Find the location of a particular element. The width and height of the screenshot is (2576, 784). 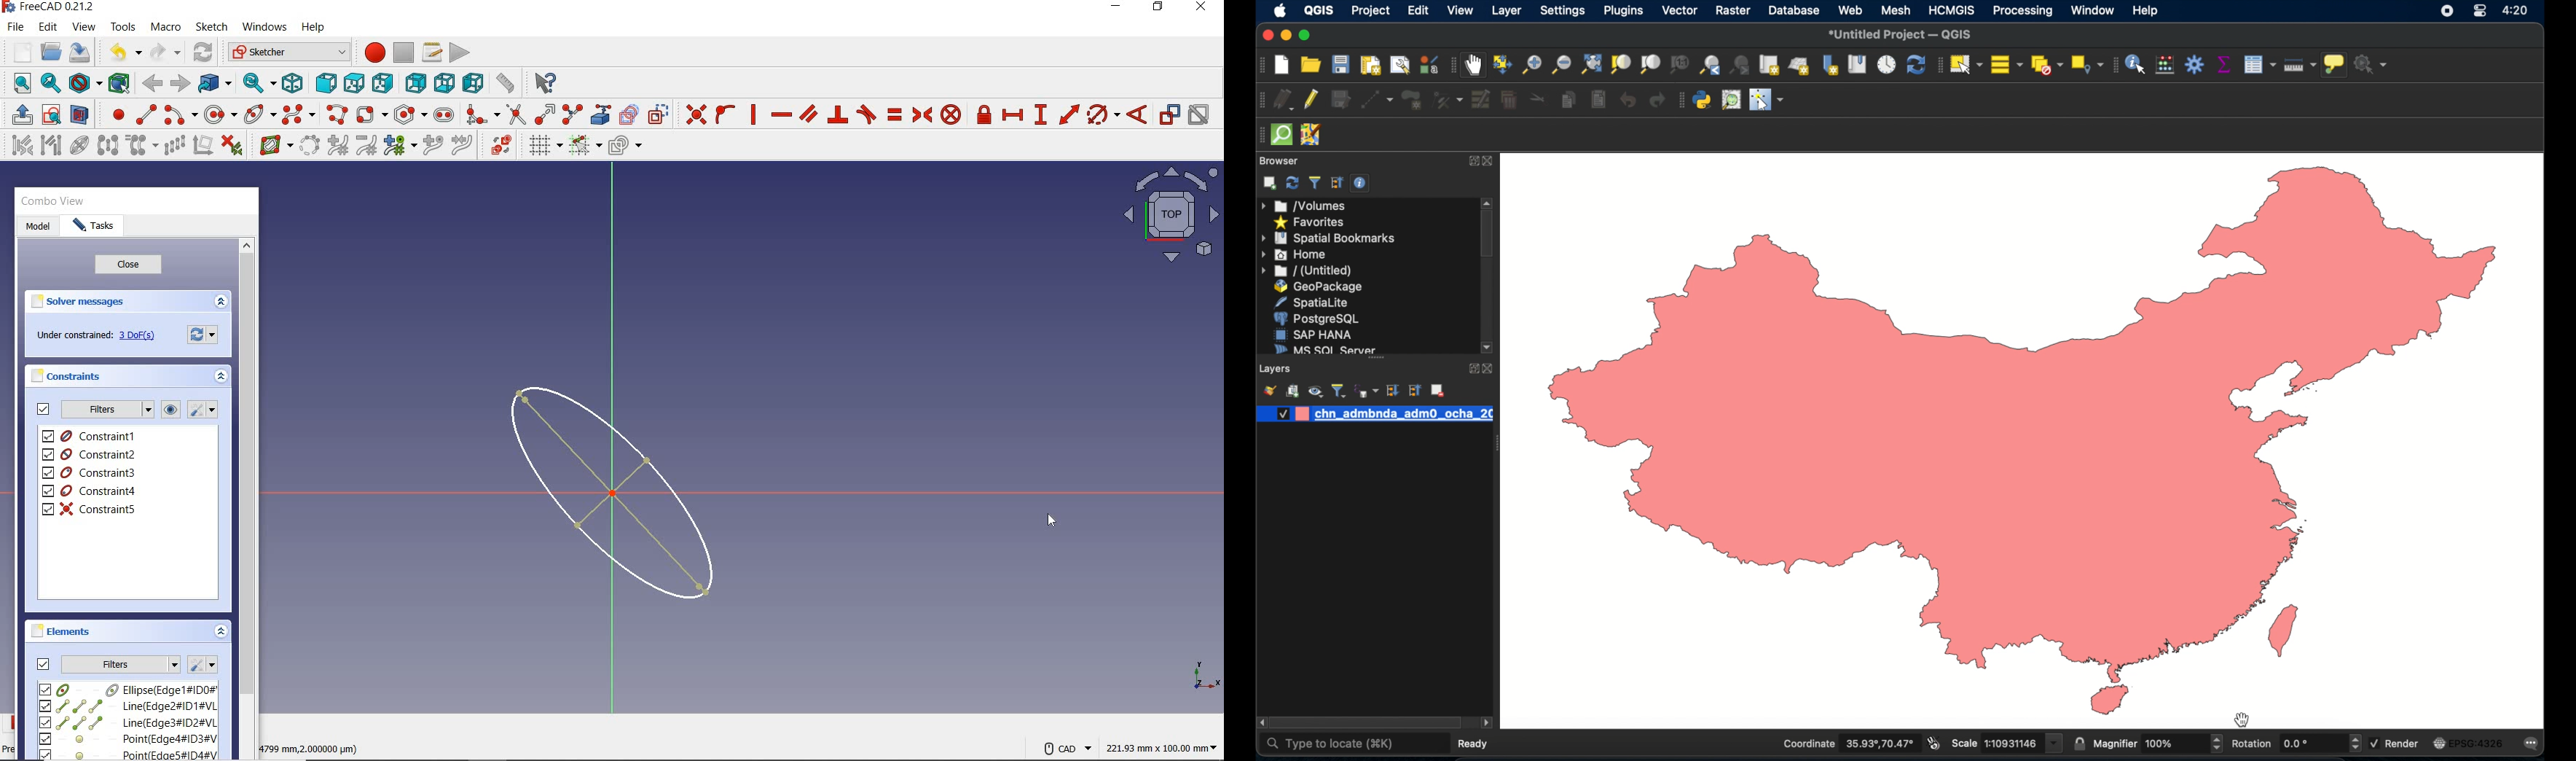

trim edge is located at coordinates (515, 114).